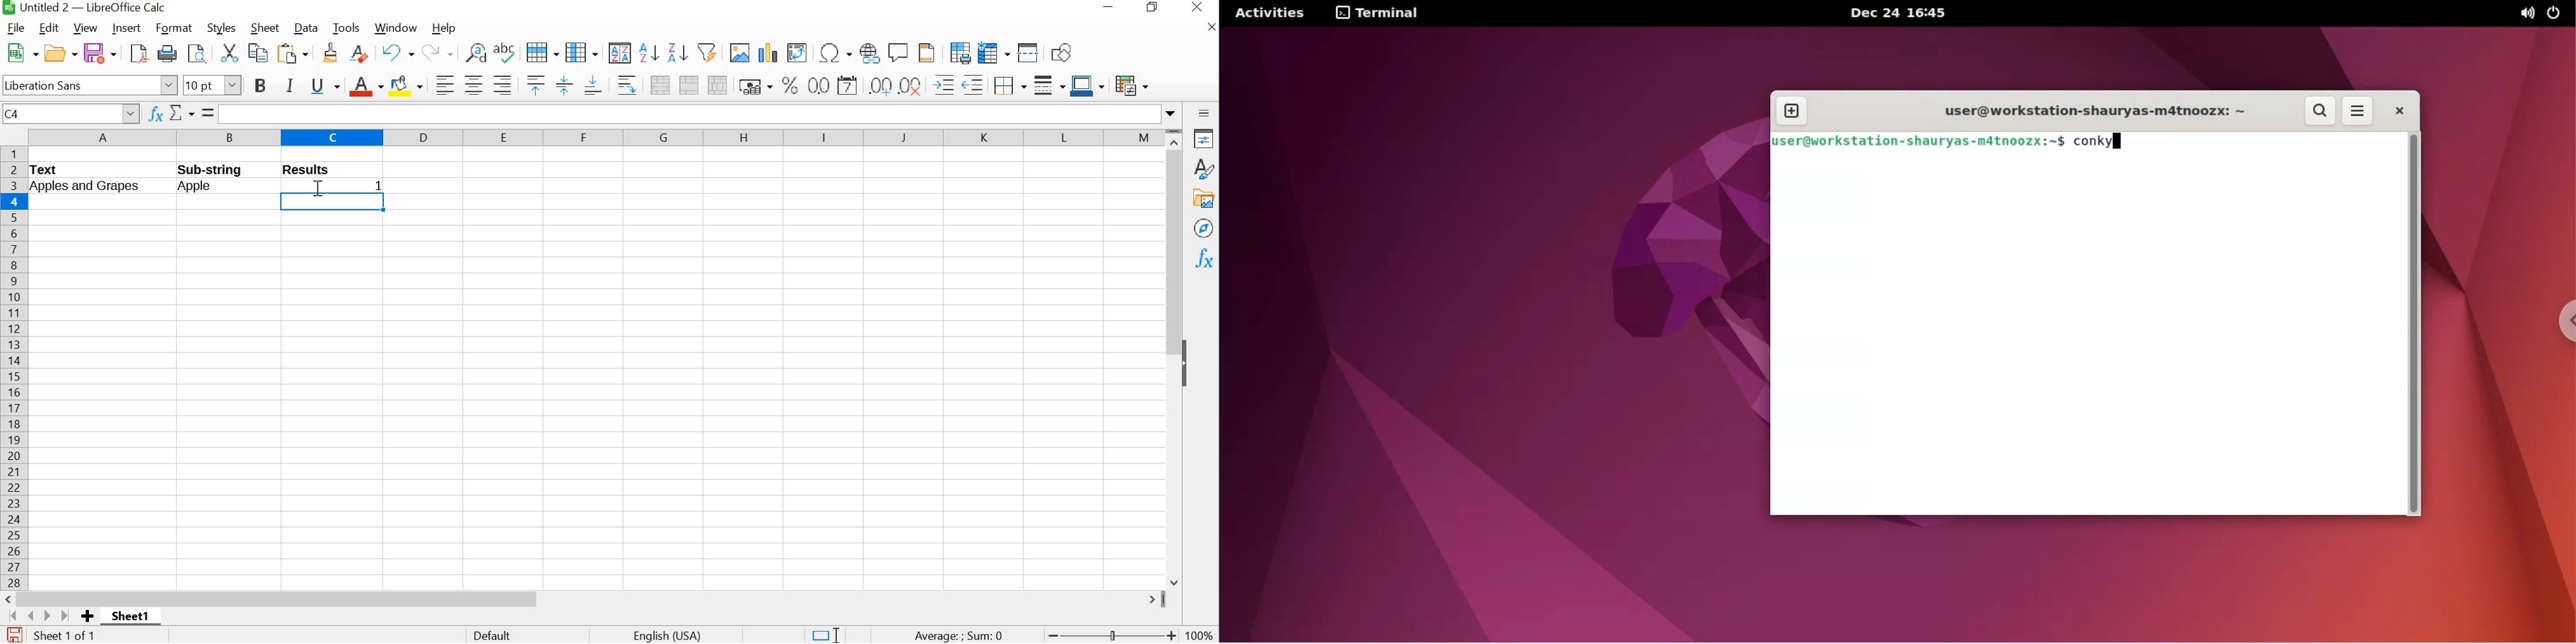 This screenshot has height=644, width=2576. I want to click on view, so click(83, 27).